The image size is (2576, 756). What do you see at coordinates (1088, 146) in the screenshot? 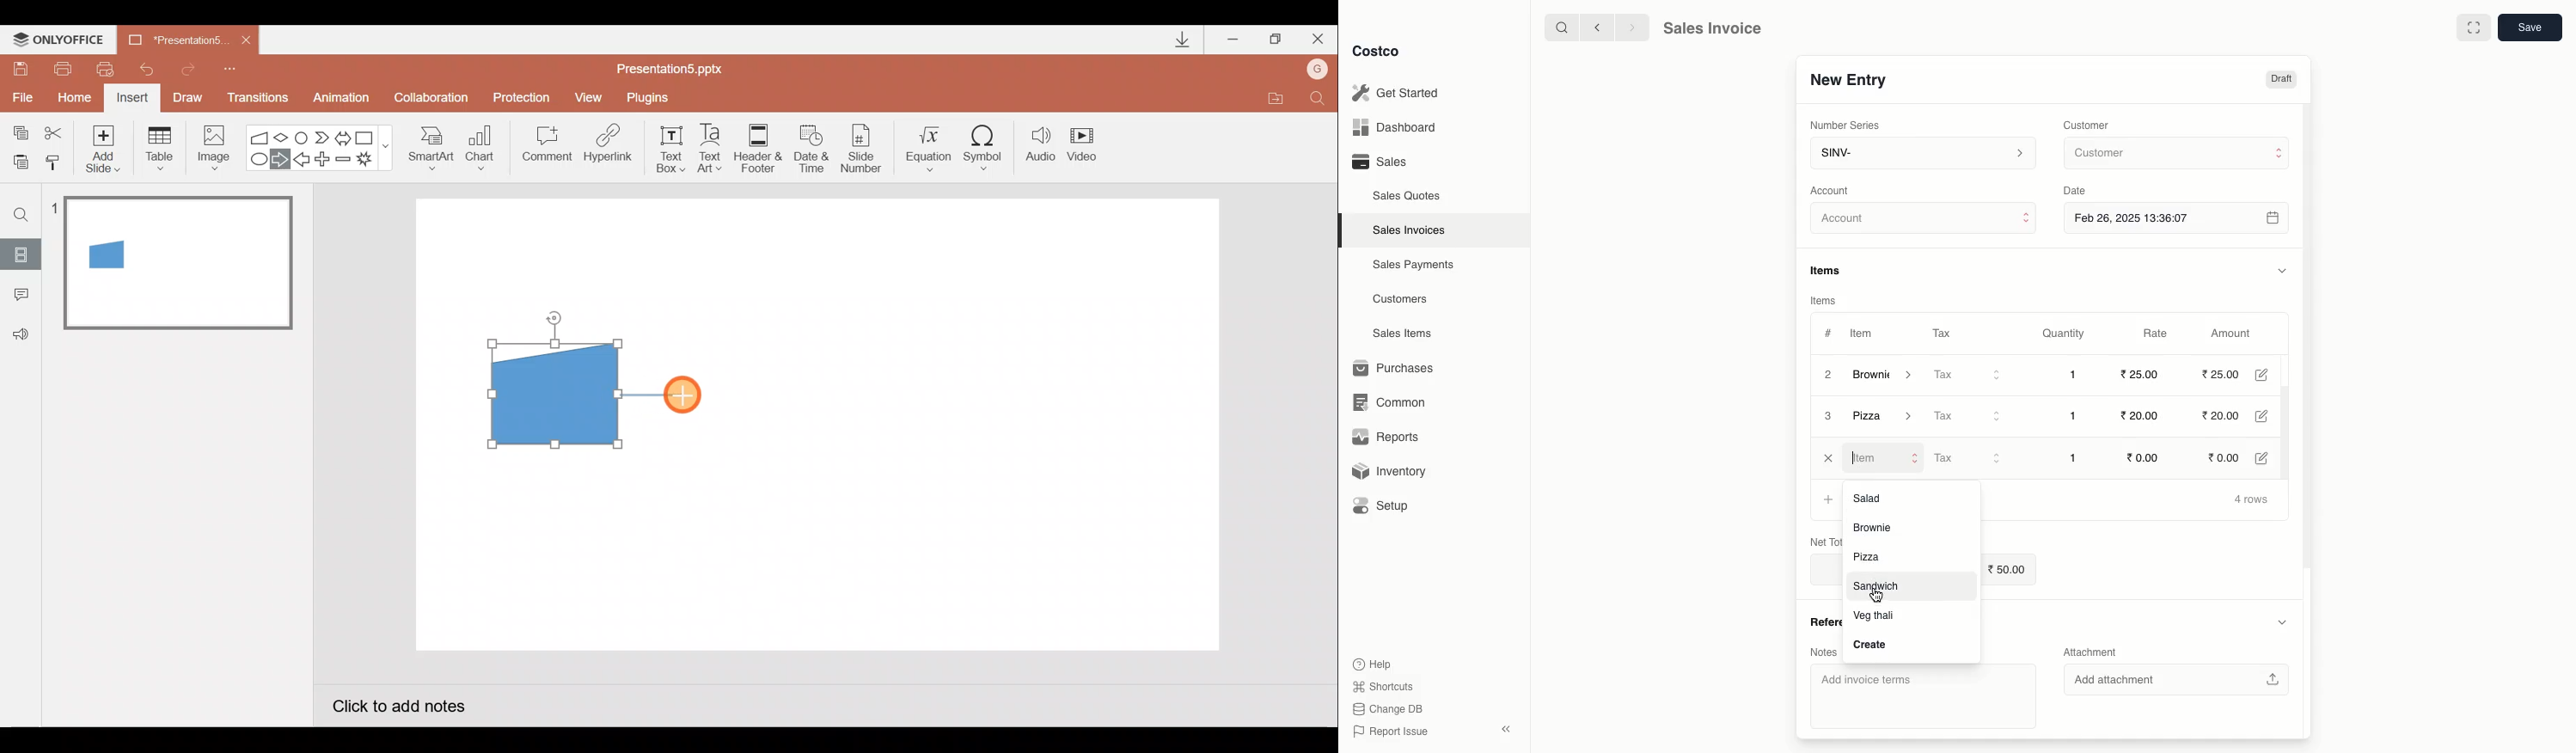
I see `Video` at bounding box center [1088, 146].